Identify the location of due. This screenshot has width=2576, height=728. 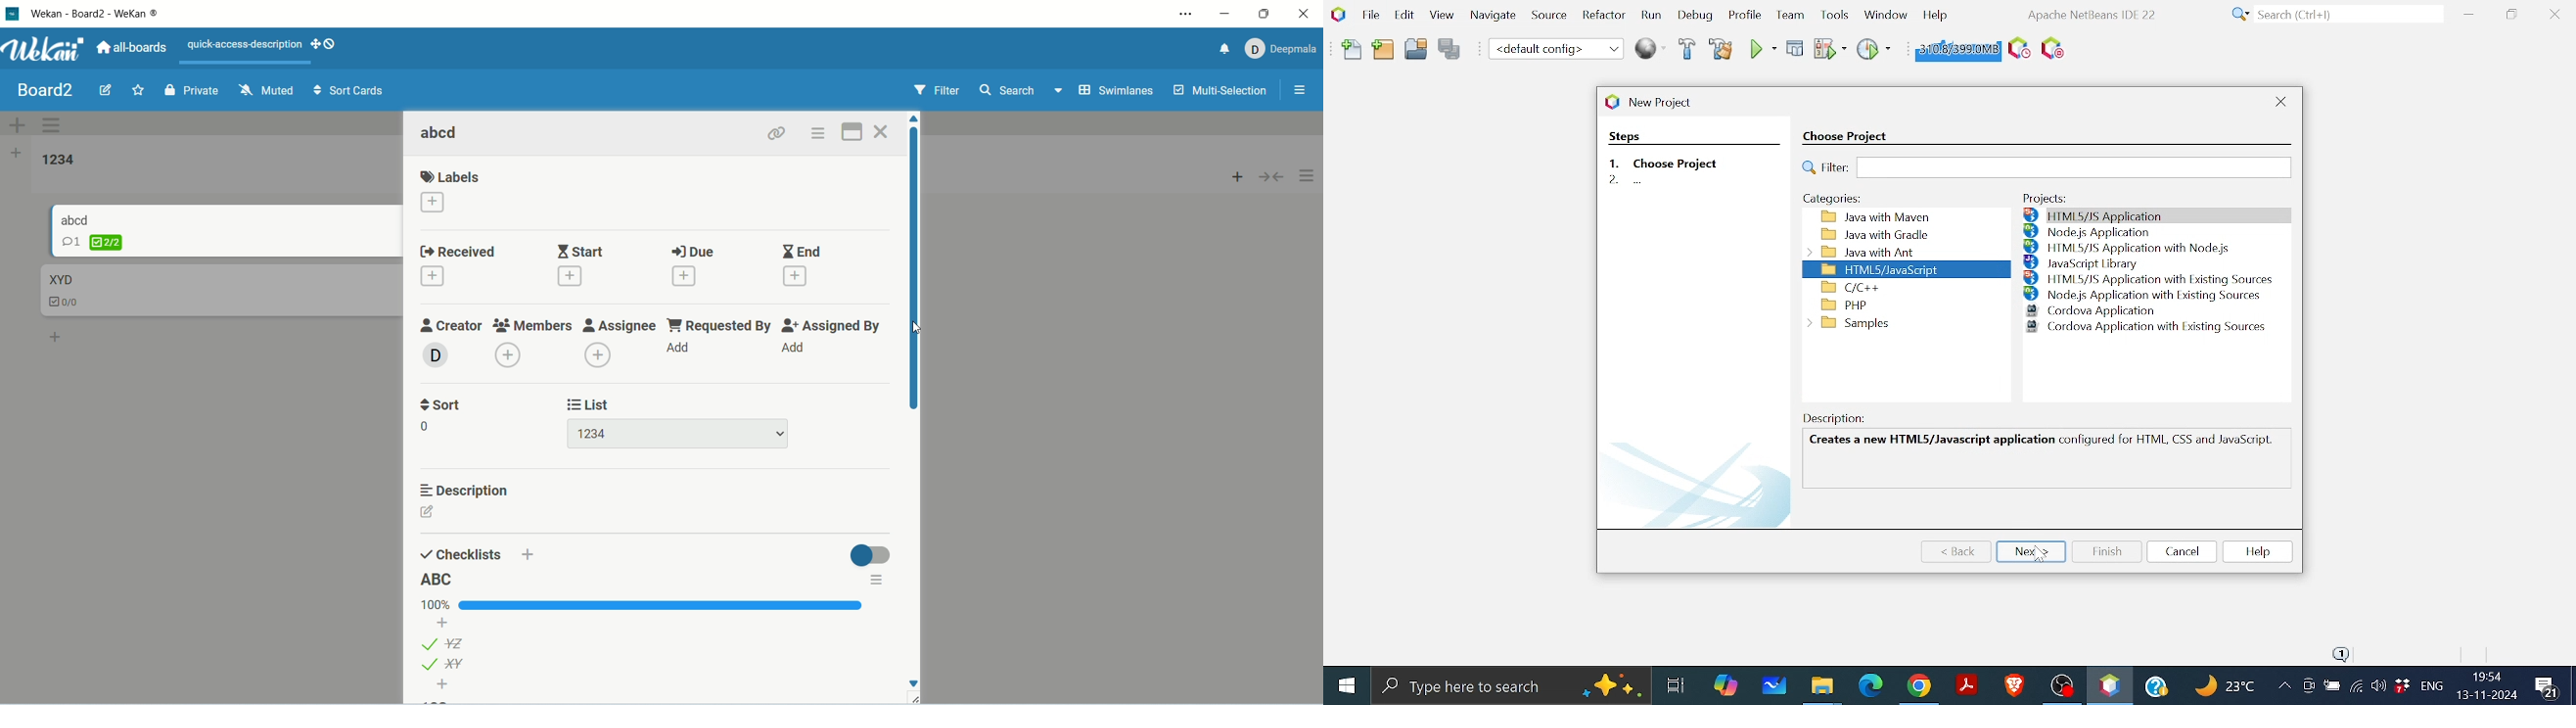
(694, 252).